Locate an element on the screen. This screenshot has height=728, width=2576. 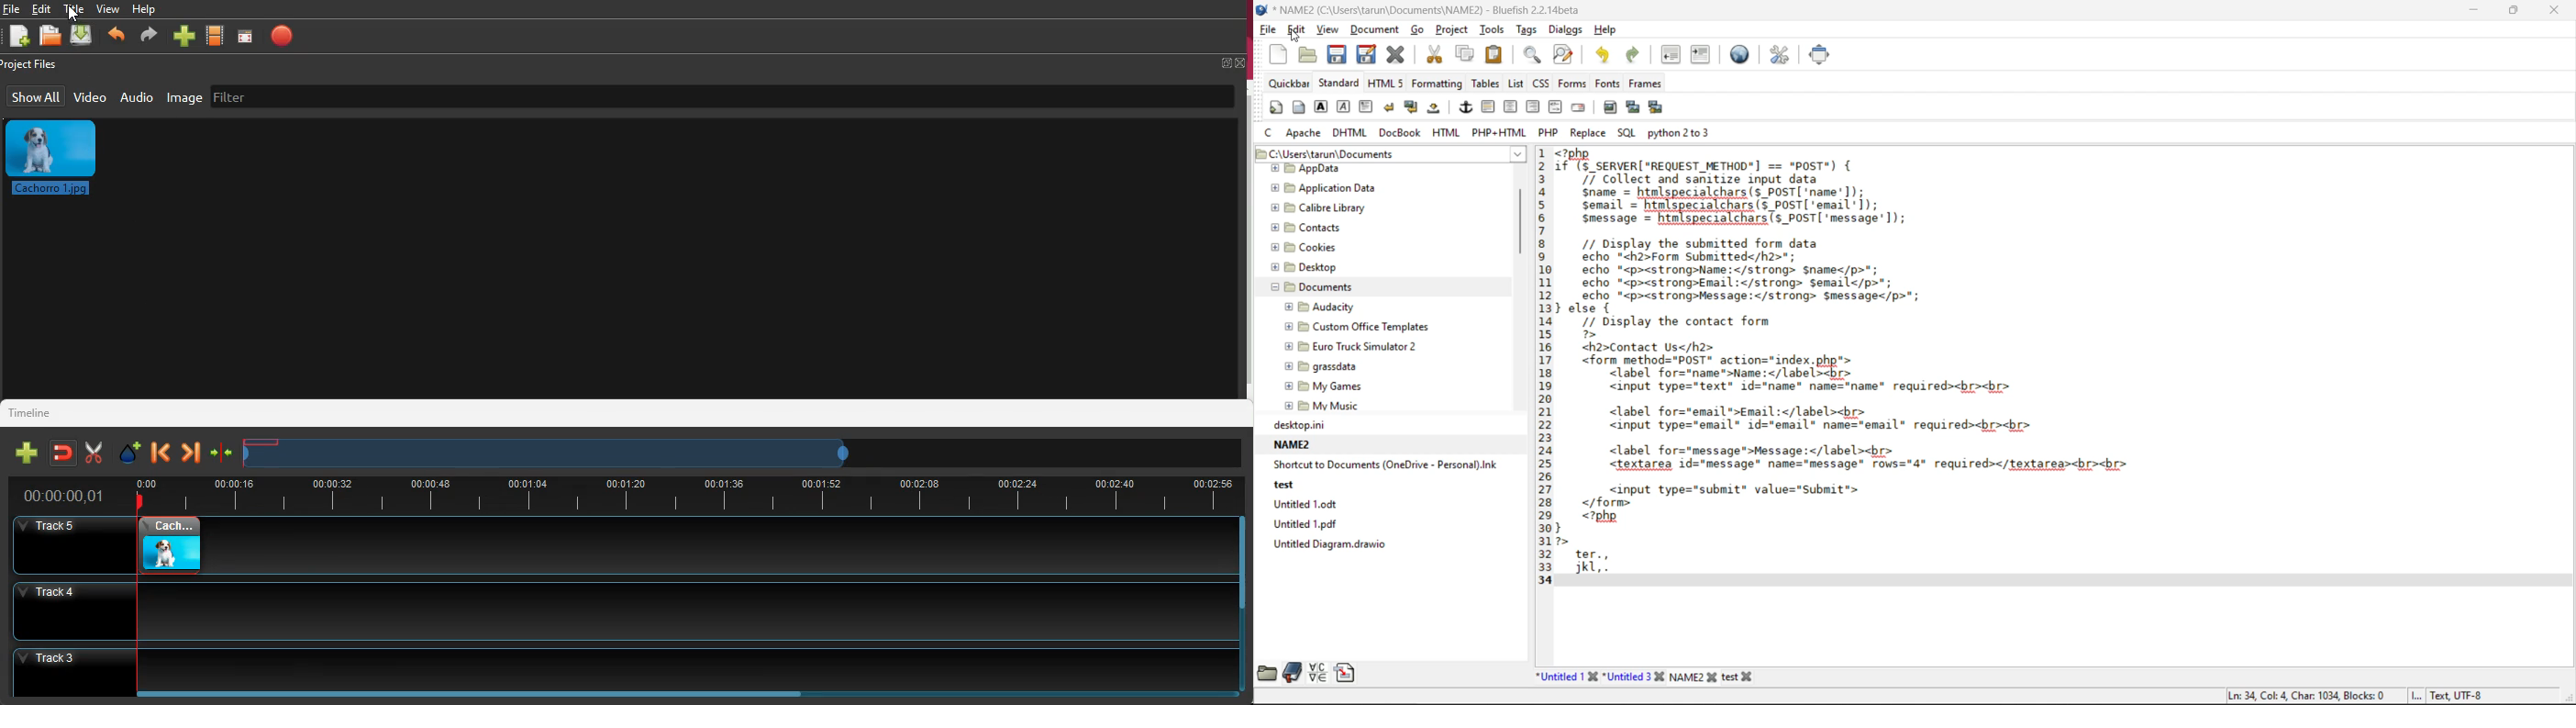
minimize is located at coordinates (2476, 10).